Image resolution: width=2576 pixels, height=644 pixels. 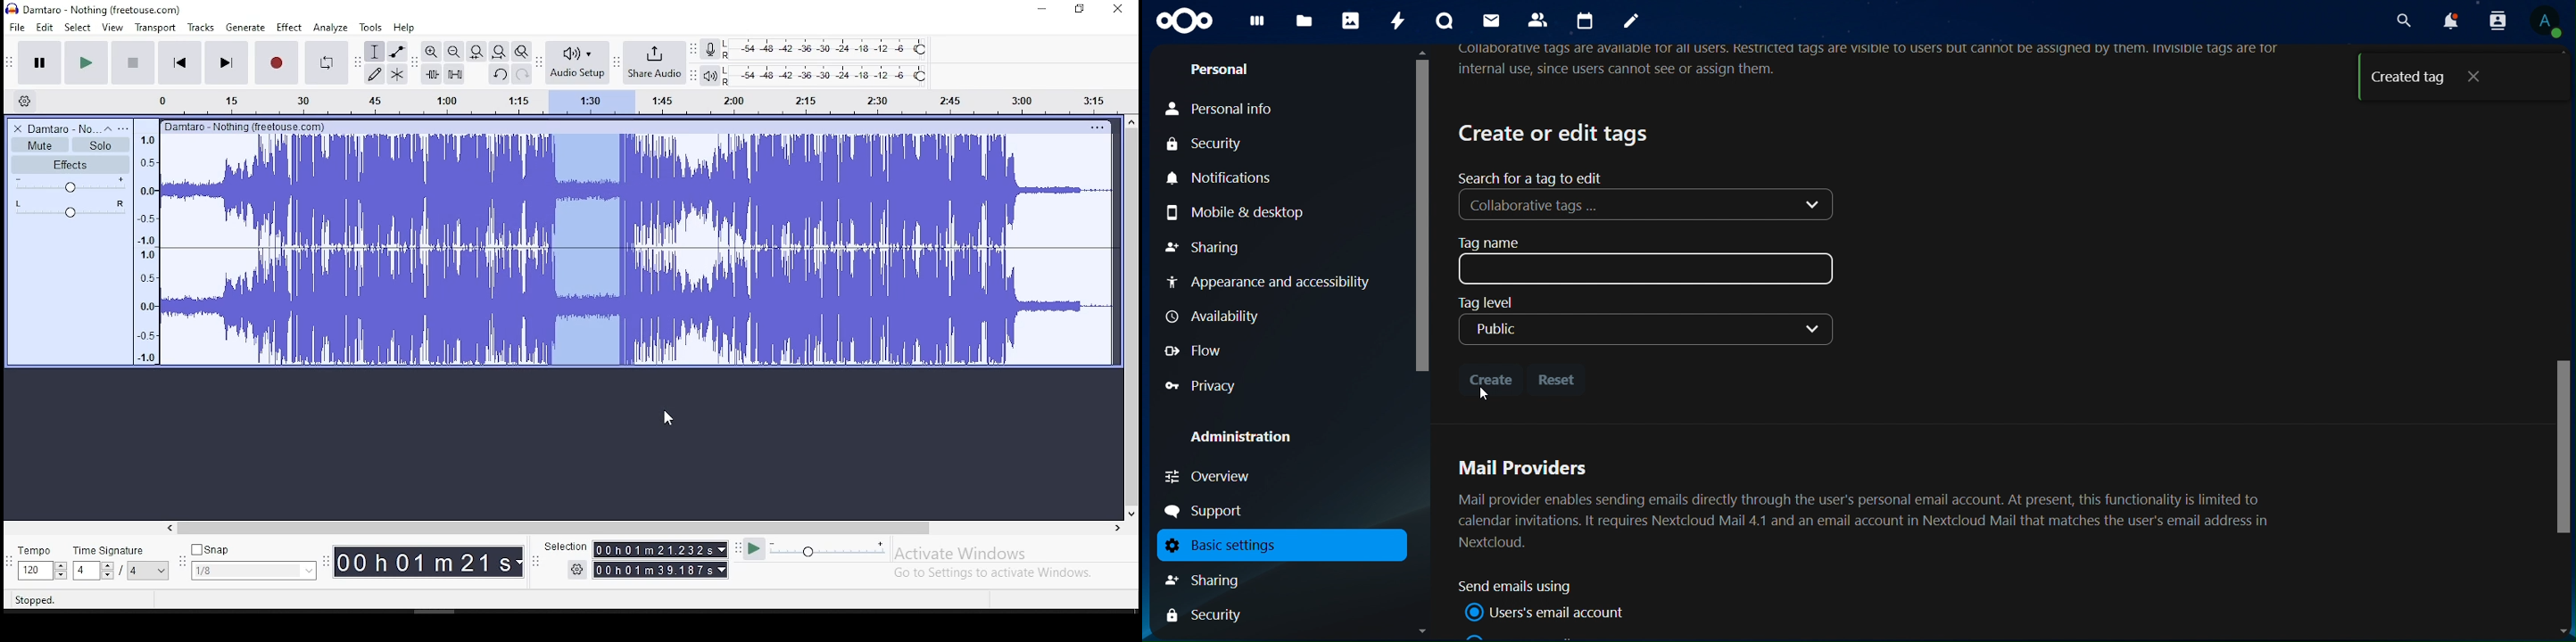 What do you see at coordinates (307, 571) in the screenshot?
I see `drop down` at bounding box center [307, 571].